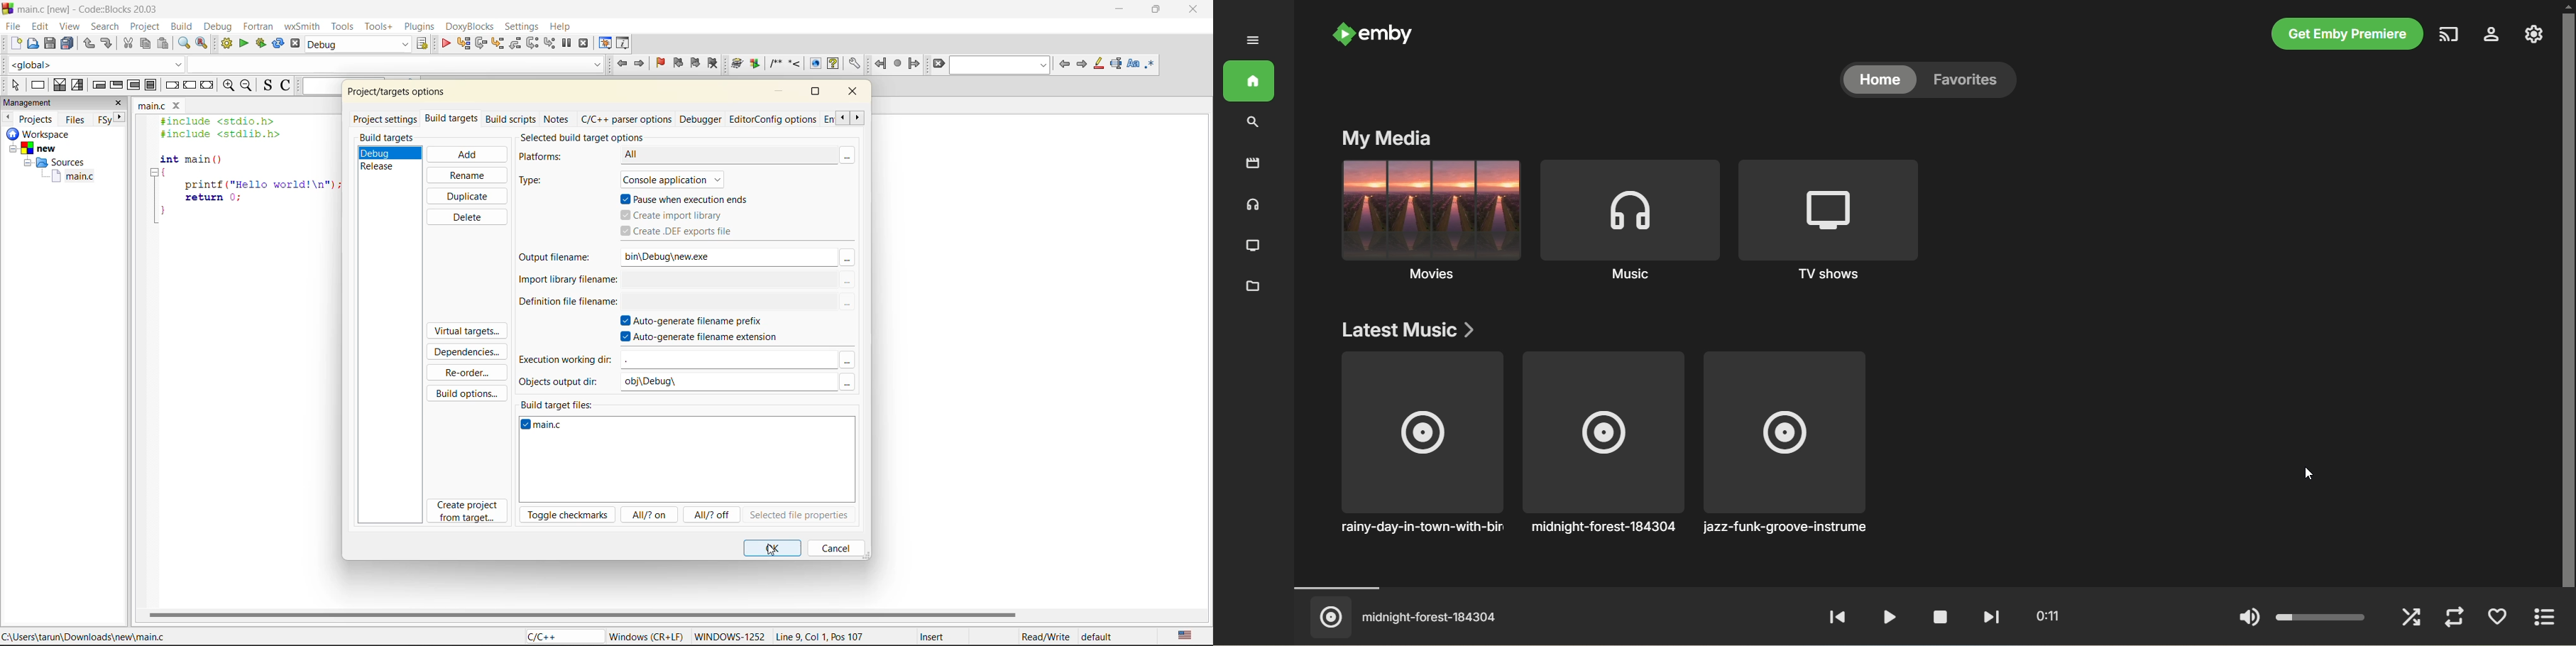 This screenshot has width=2576, height=672. Describe the element at coordinates (173, 87) in the screenshot. I see `break instruction` at that location.